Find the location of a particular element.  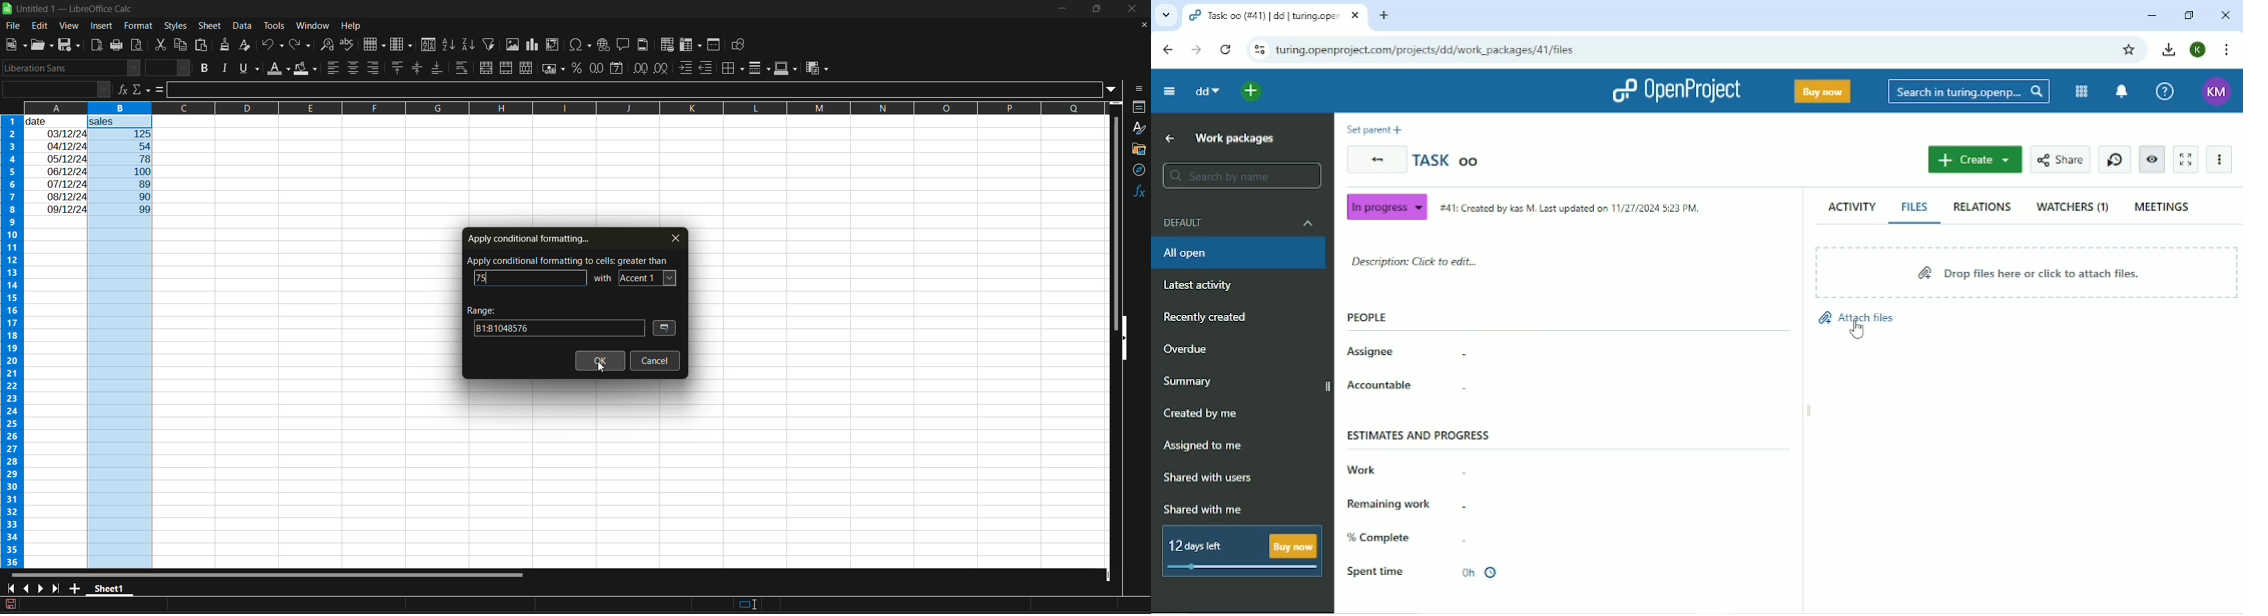

close is located at coordinates (1139, 10).